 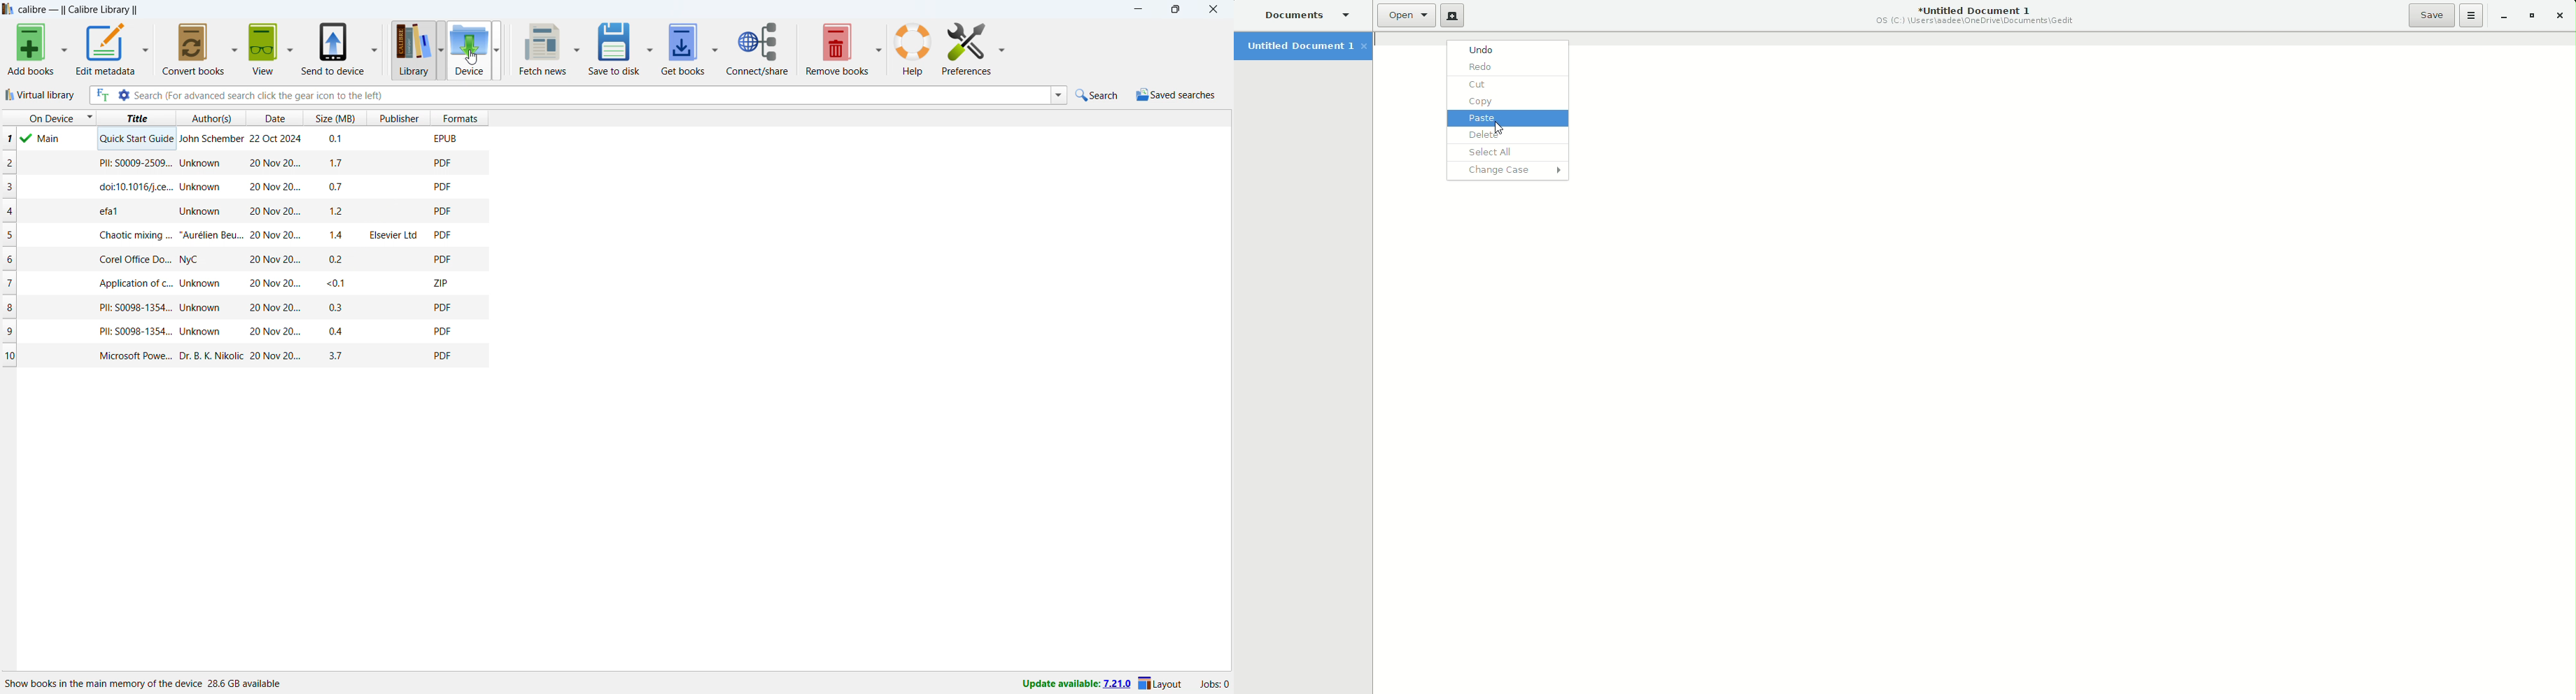 What do you see at coordinates (245, 164) in the screenshot?
I see `` at bounding box center [245, 164].